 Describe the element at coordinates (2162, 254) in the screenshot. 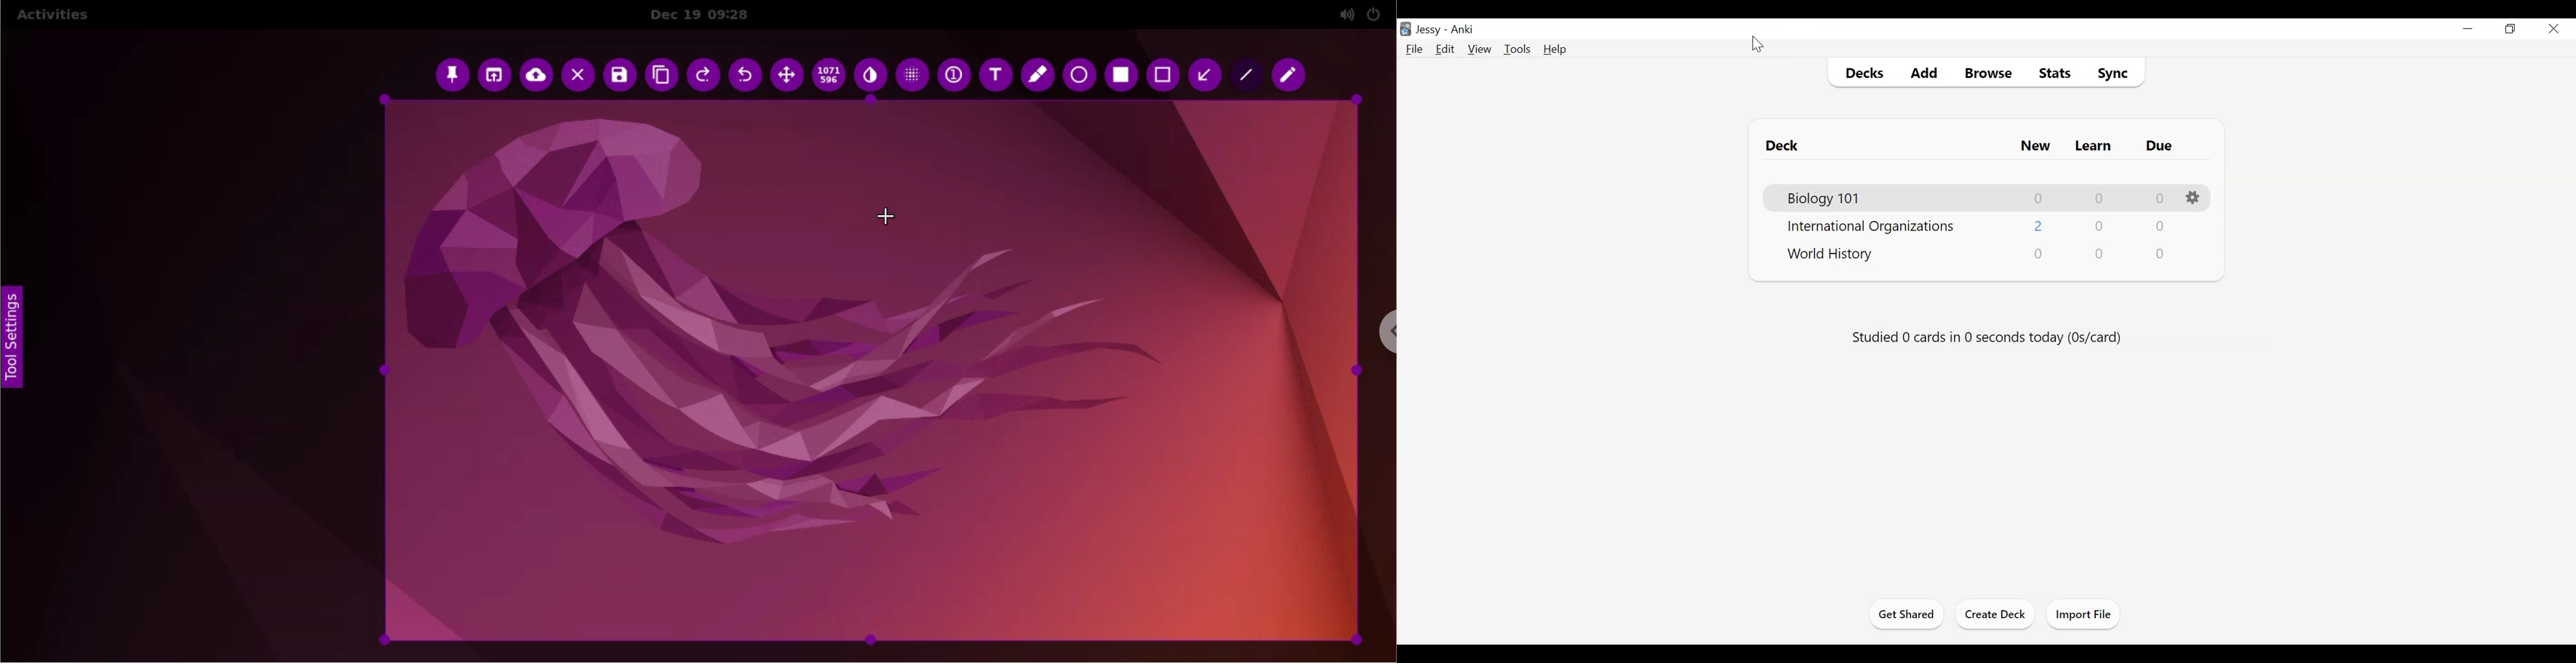

I see `Due Card Count` at that location.